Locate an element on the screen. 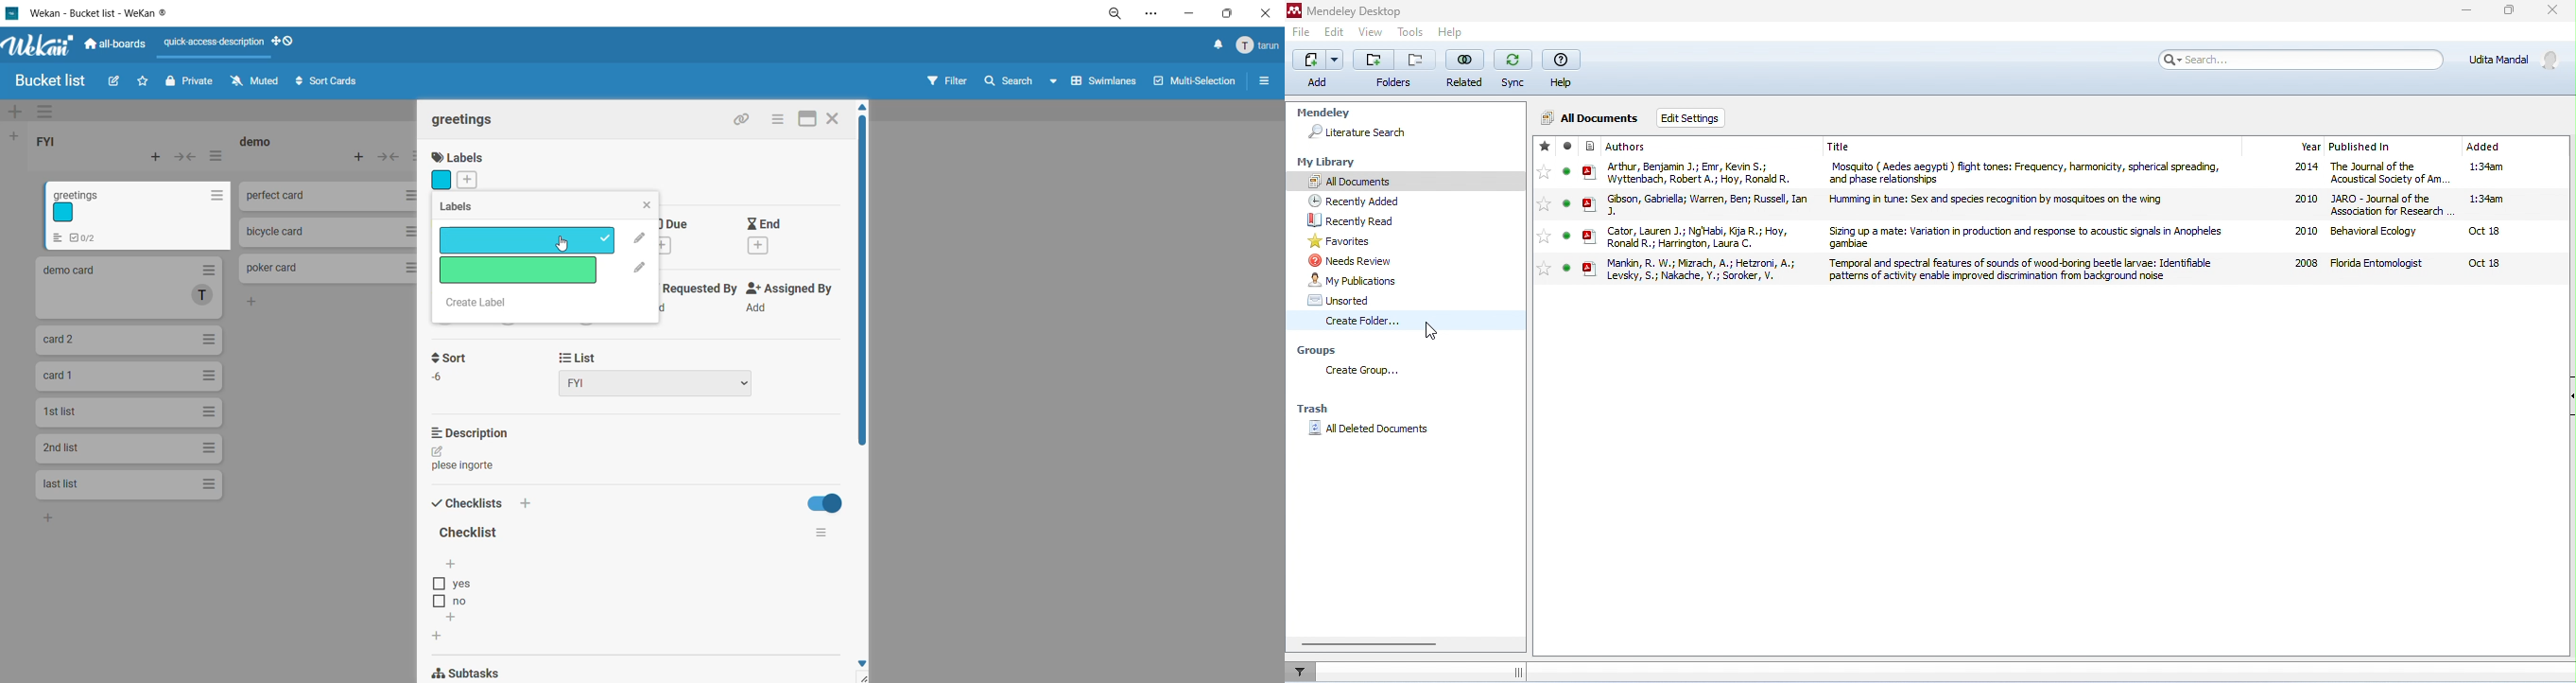 This screenshot has width=2576, height=700. add swimlane is located at coordinates (13, 113).